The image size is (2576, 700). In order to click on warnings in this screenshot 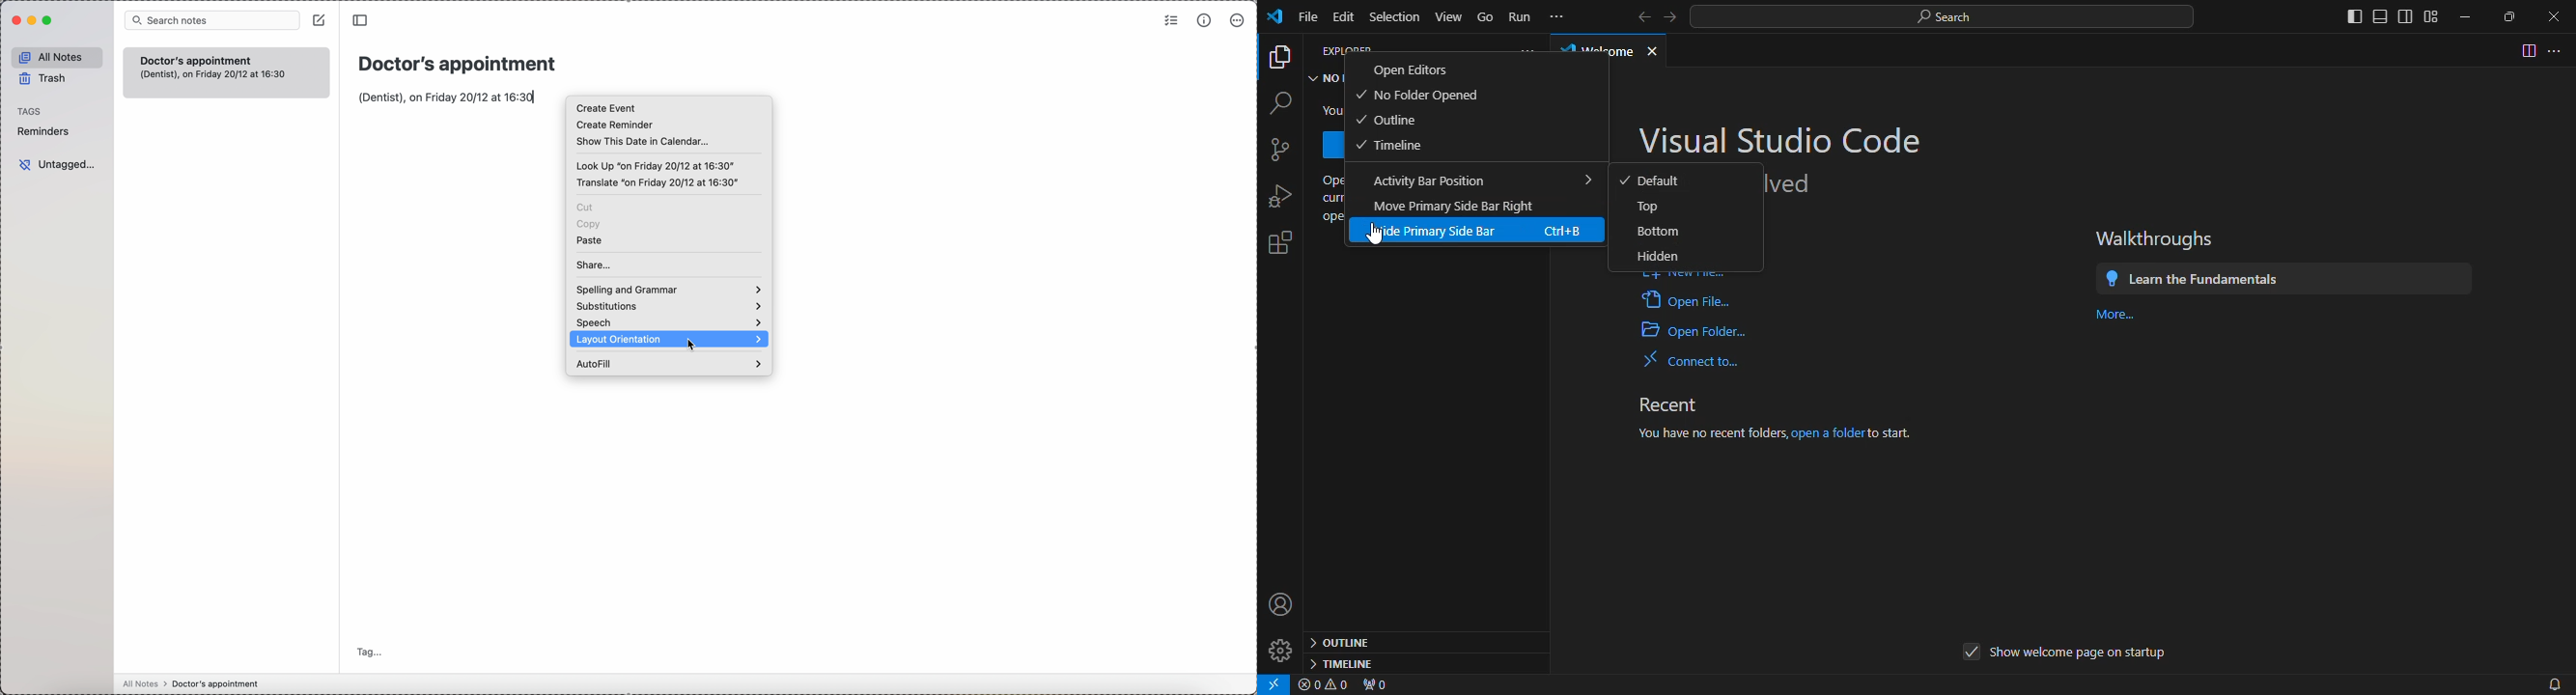, I will do `click(1328, 685)`.